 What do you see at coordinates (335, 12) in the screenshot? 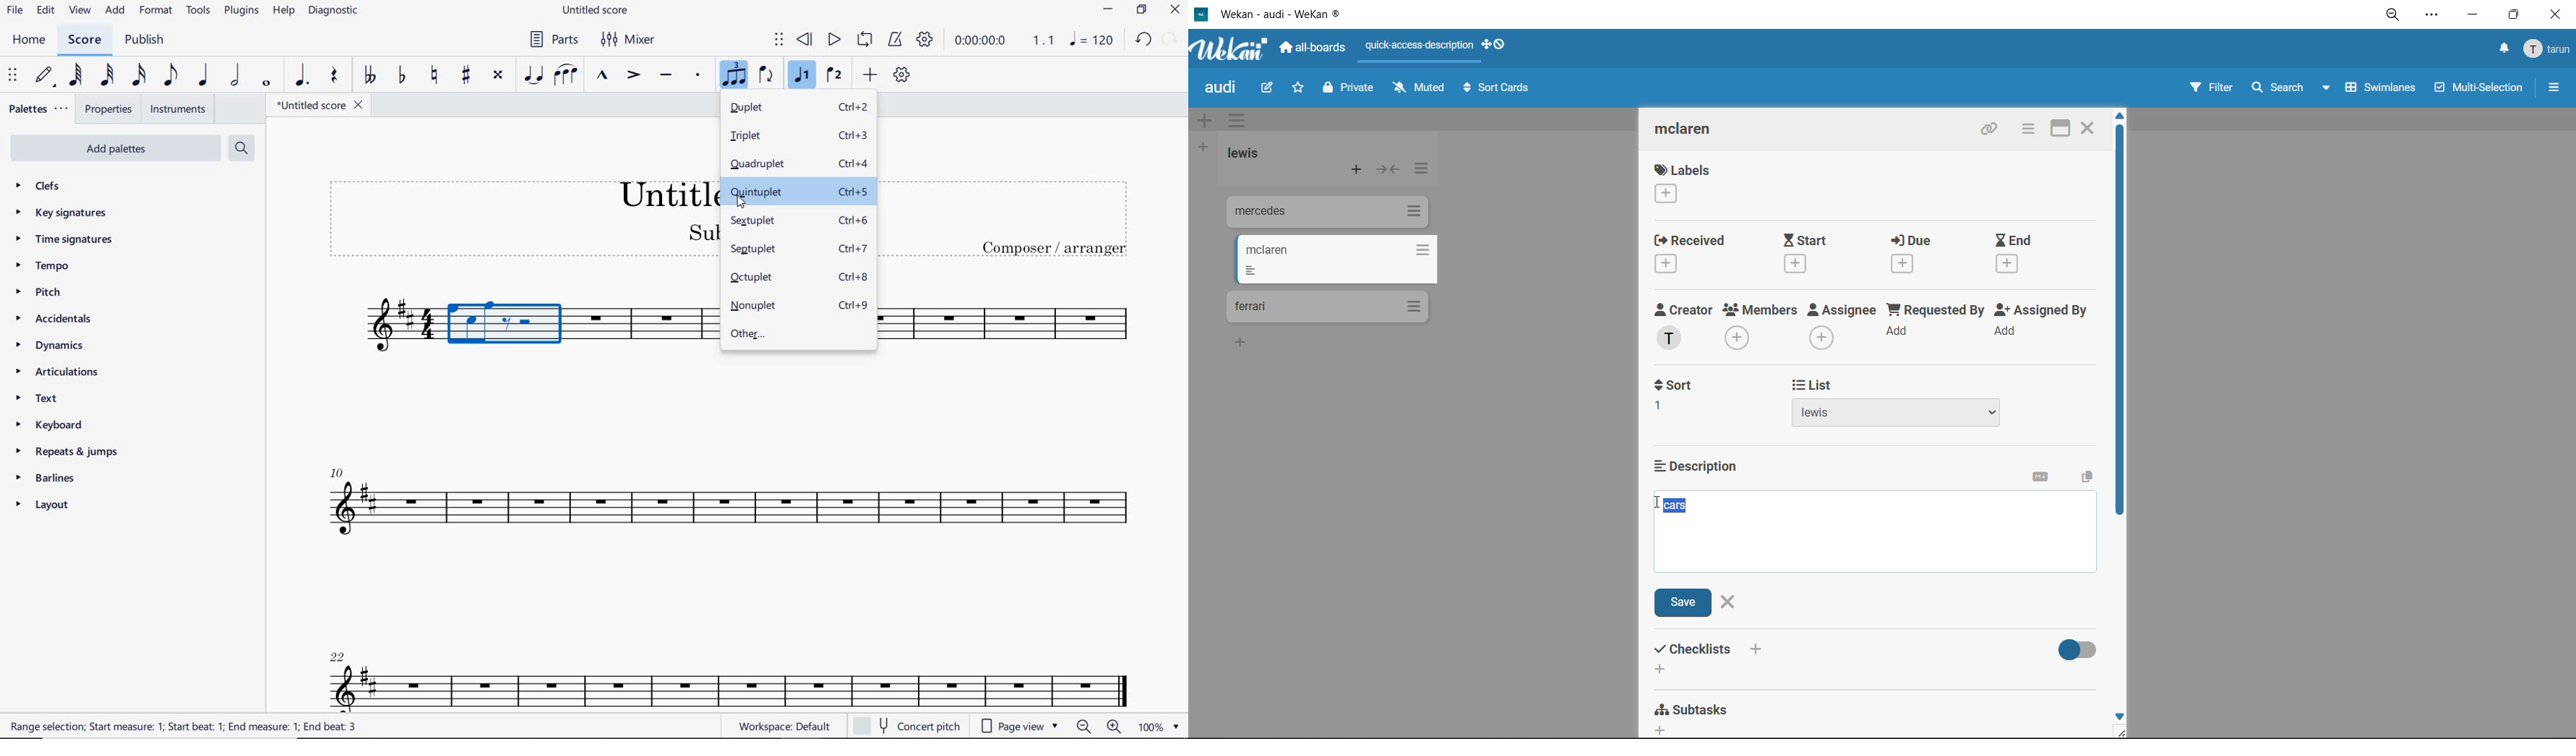
I see `DIAGNOSTIC` at bounding box center [335, 12].